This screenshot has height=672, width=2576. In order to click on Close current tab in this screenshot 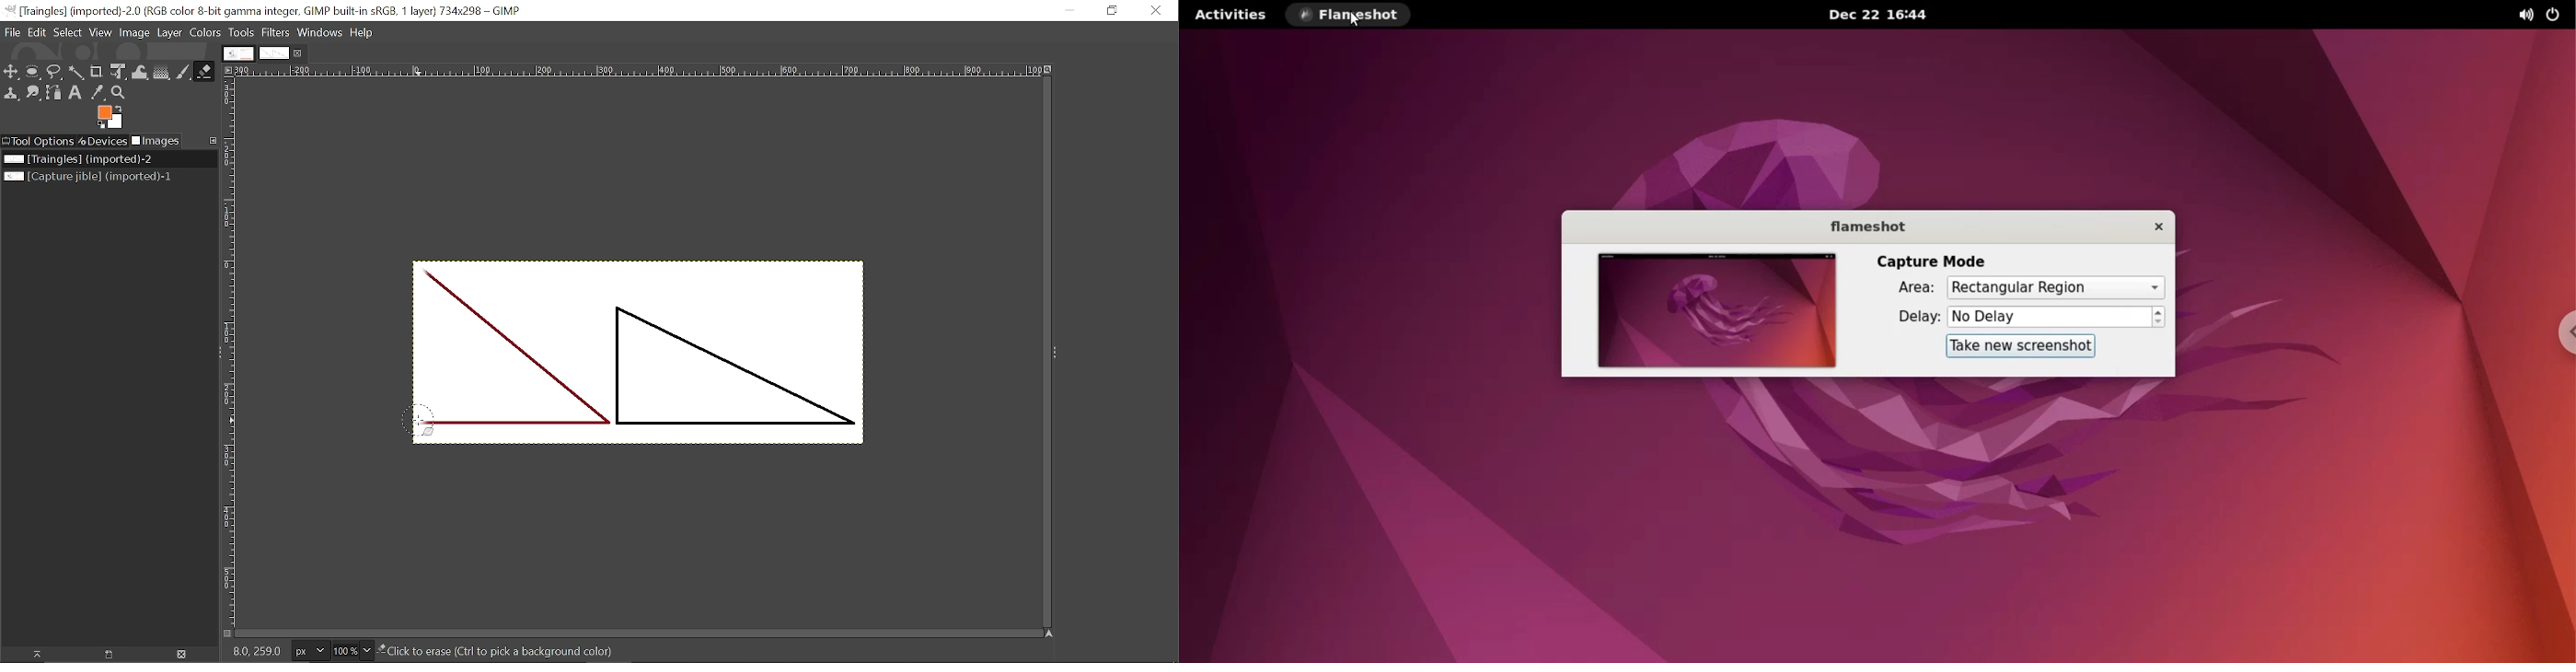, I will do `click(299, 53)`.